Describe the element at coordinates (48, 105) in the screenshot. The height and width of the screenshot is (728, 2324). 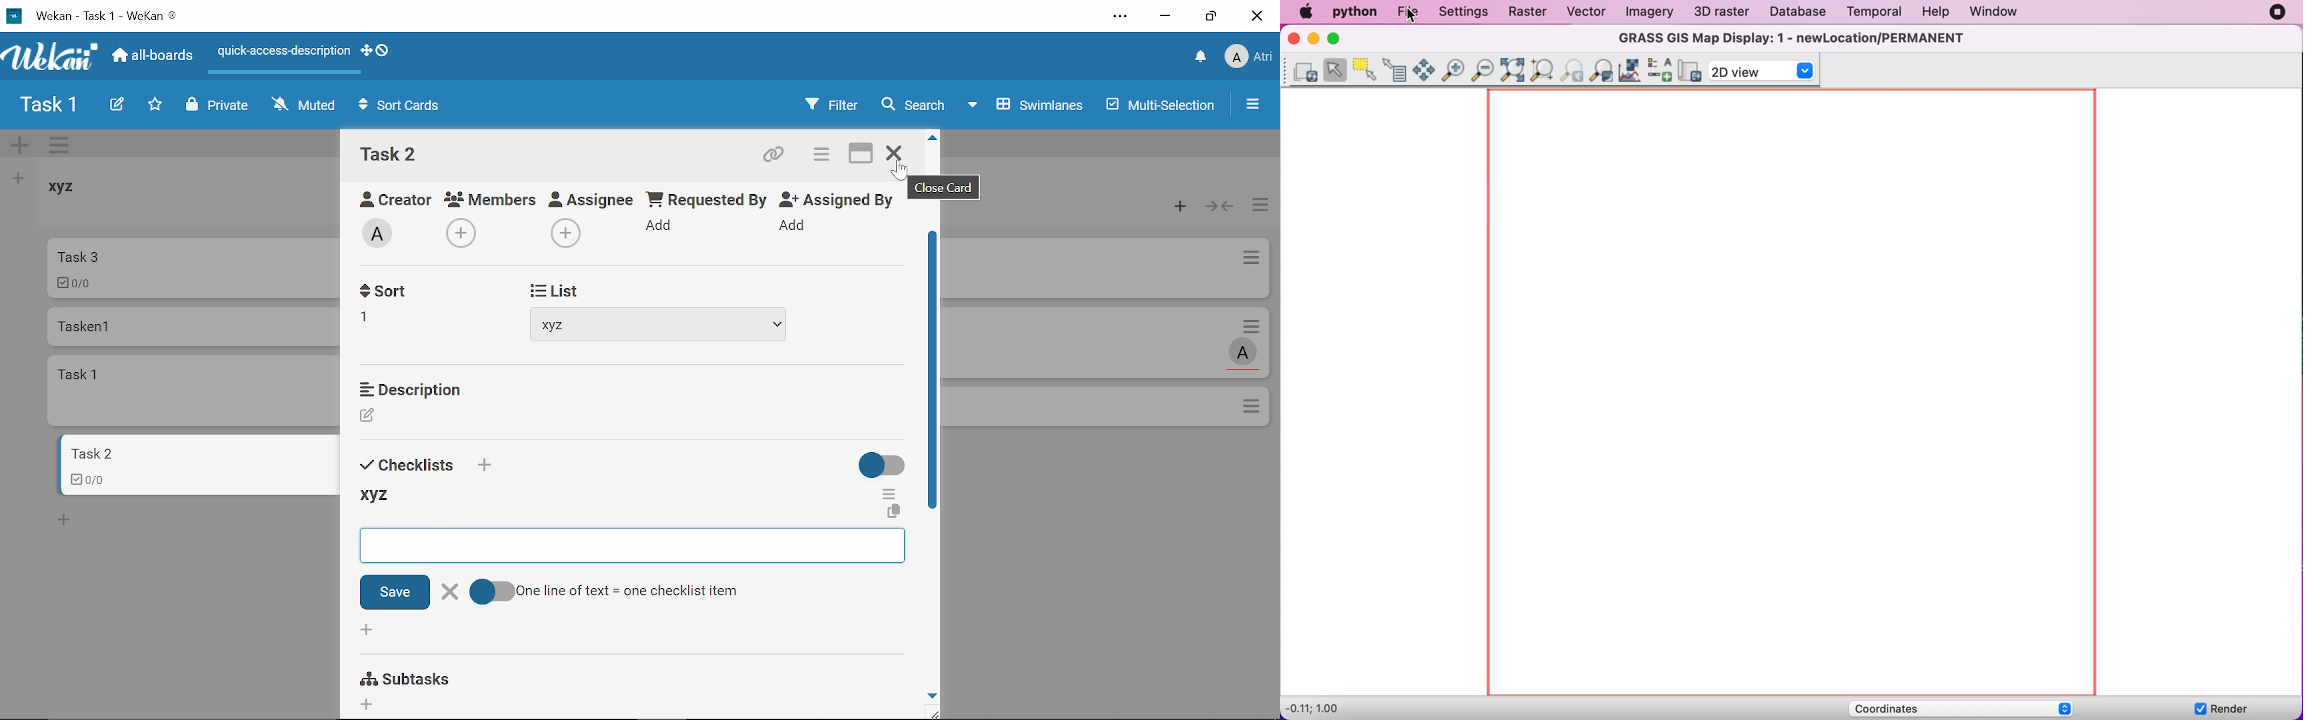
I see `Board name` at that location.